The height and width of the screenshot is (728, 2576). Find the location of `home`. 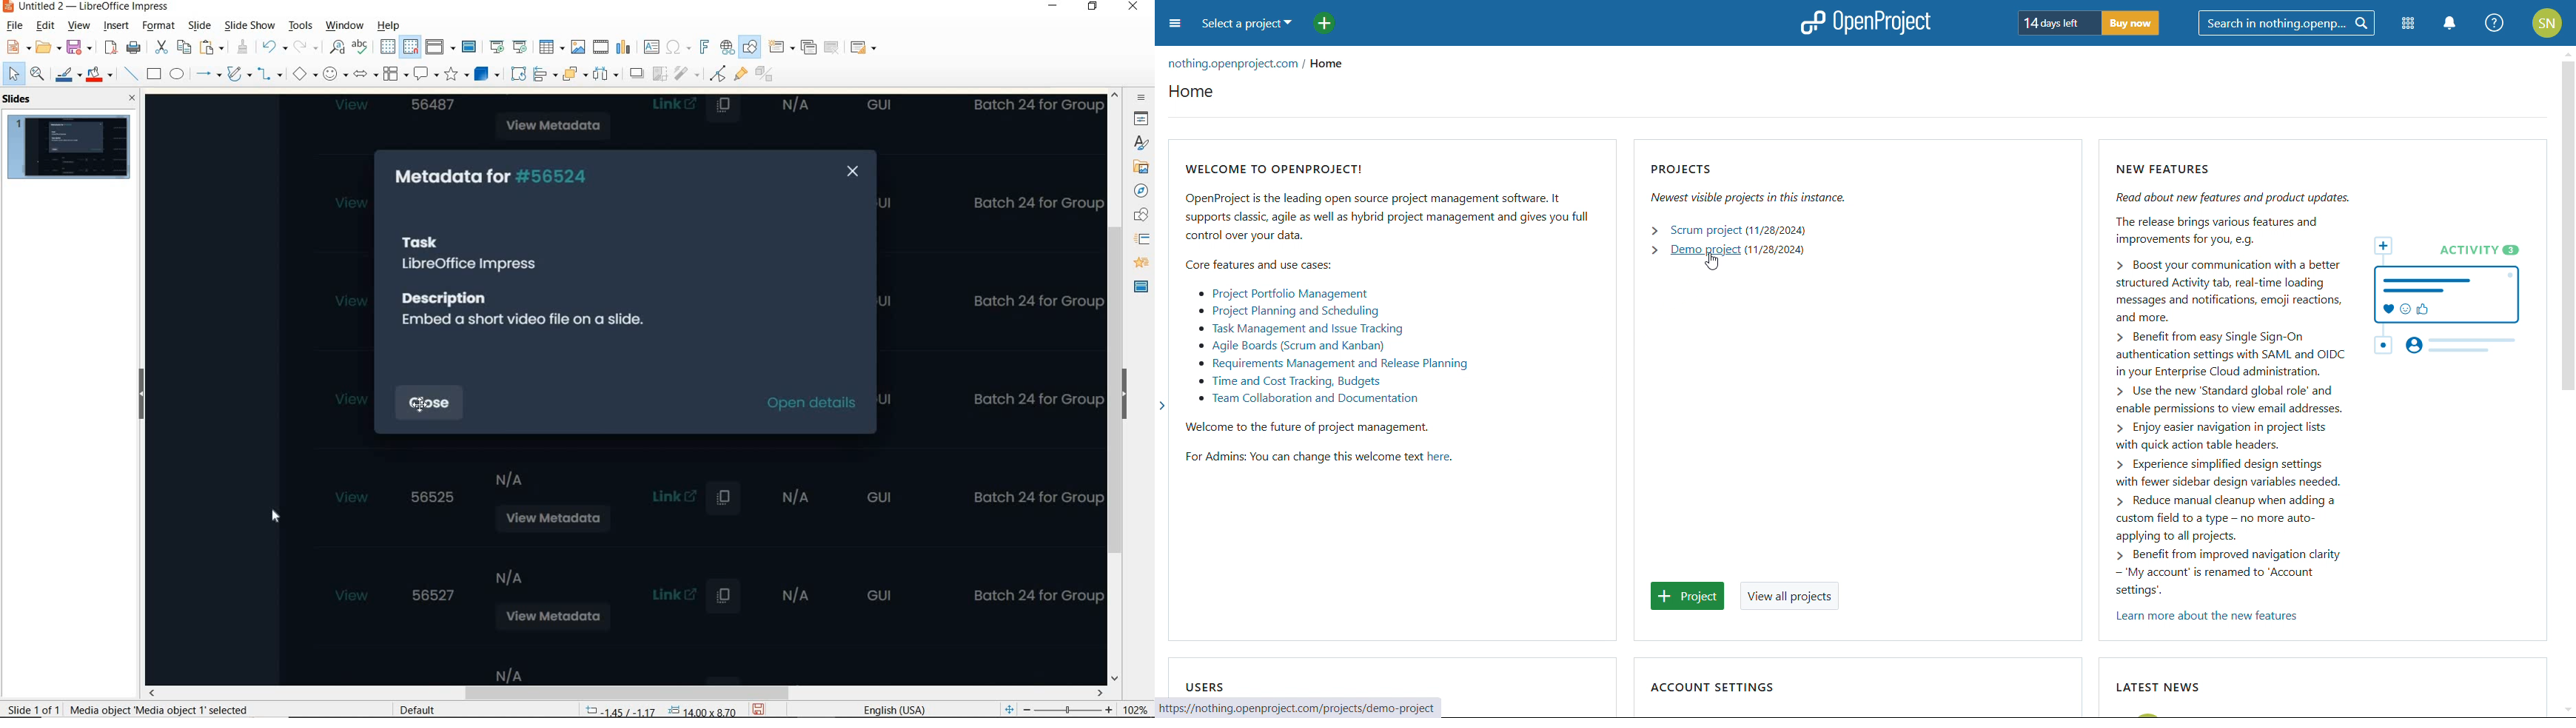

home is located at coordinates (1335, 64).